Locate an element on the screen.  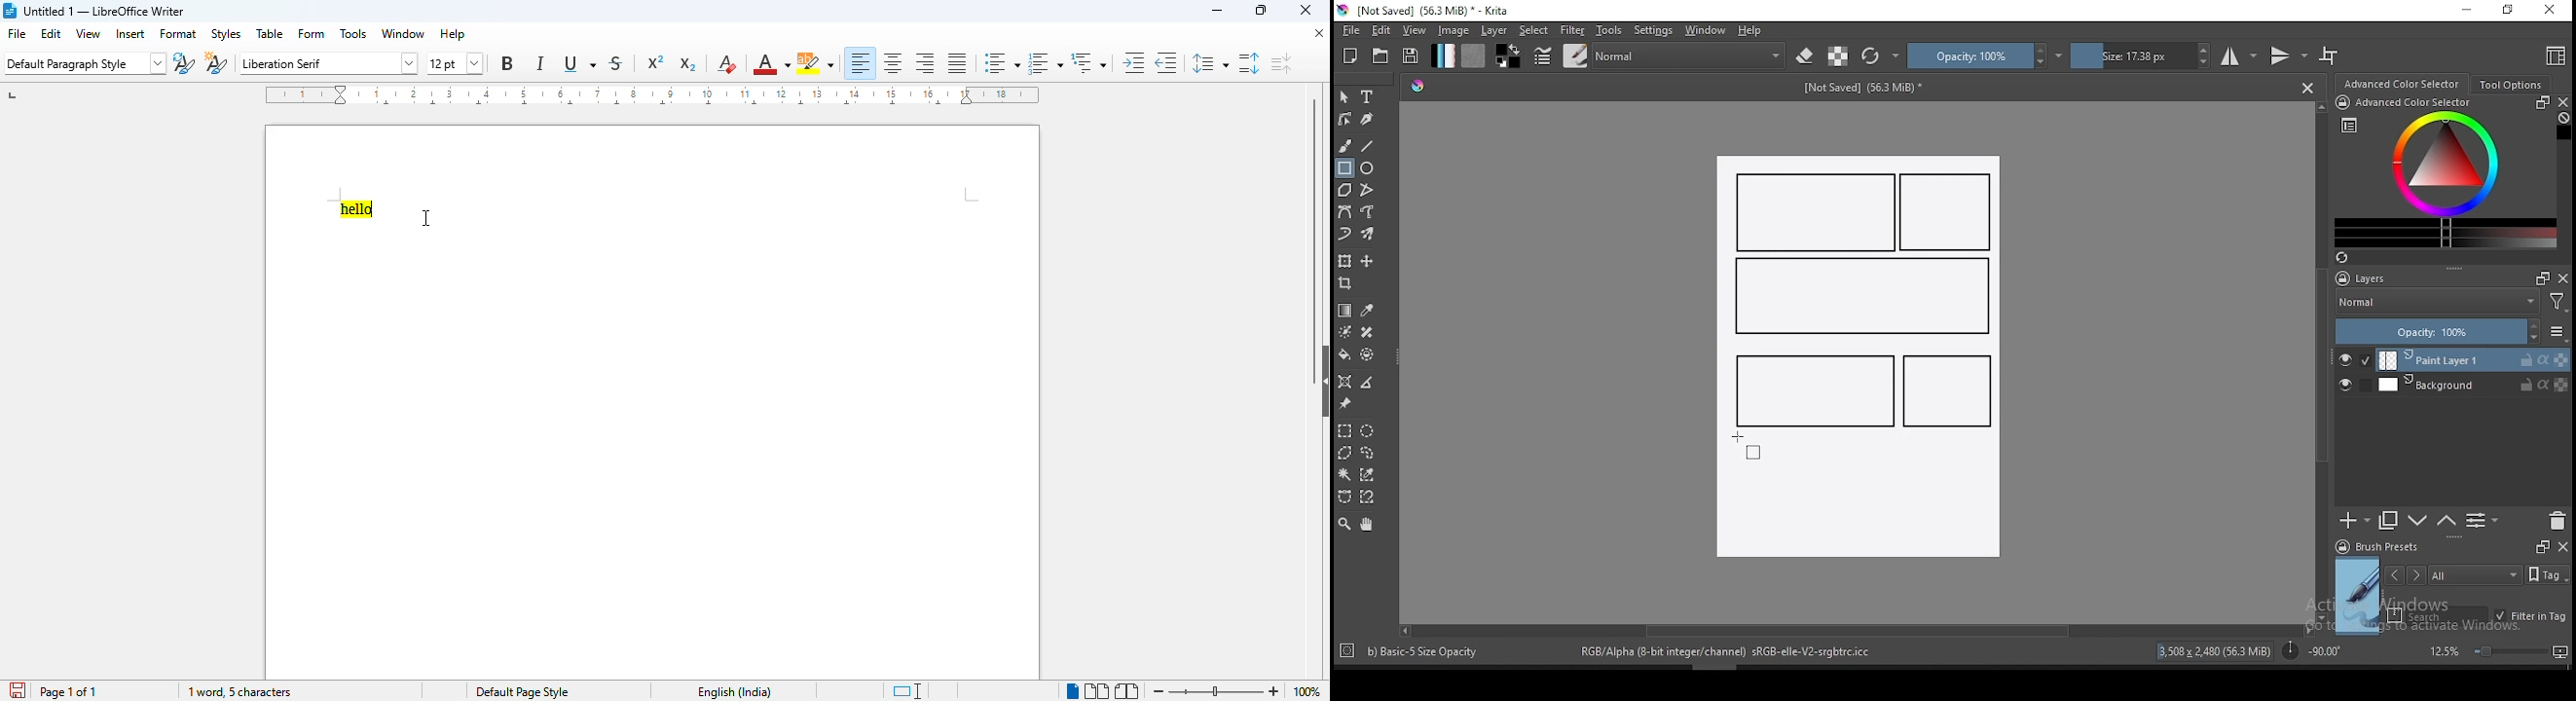
maximize is located at coordinates (1260, 9).